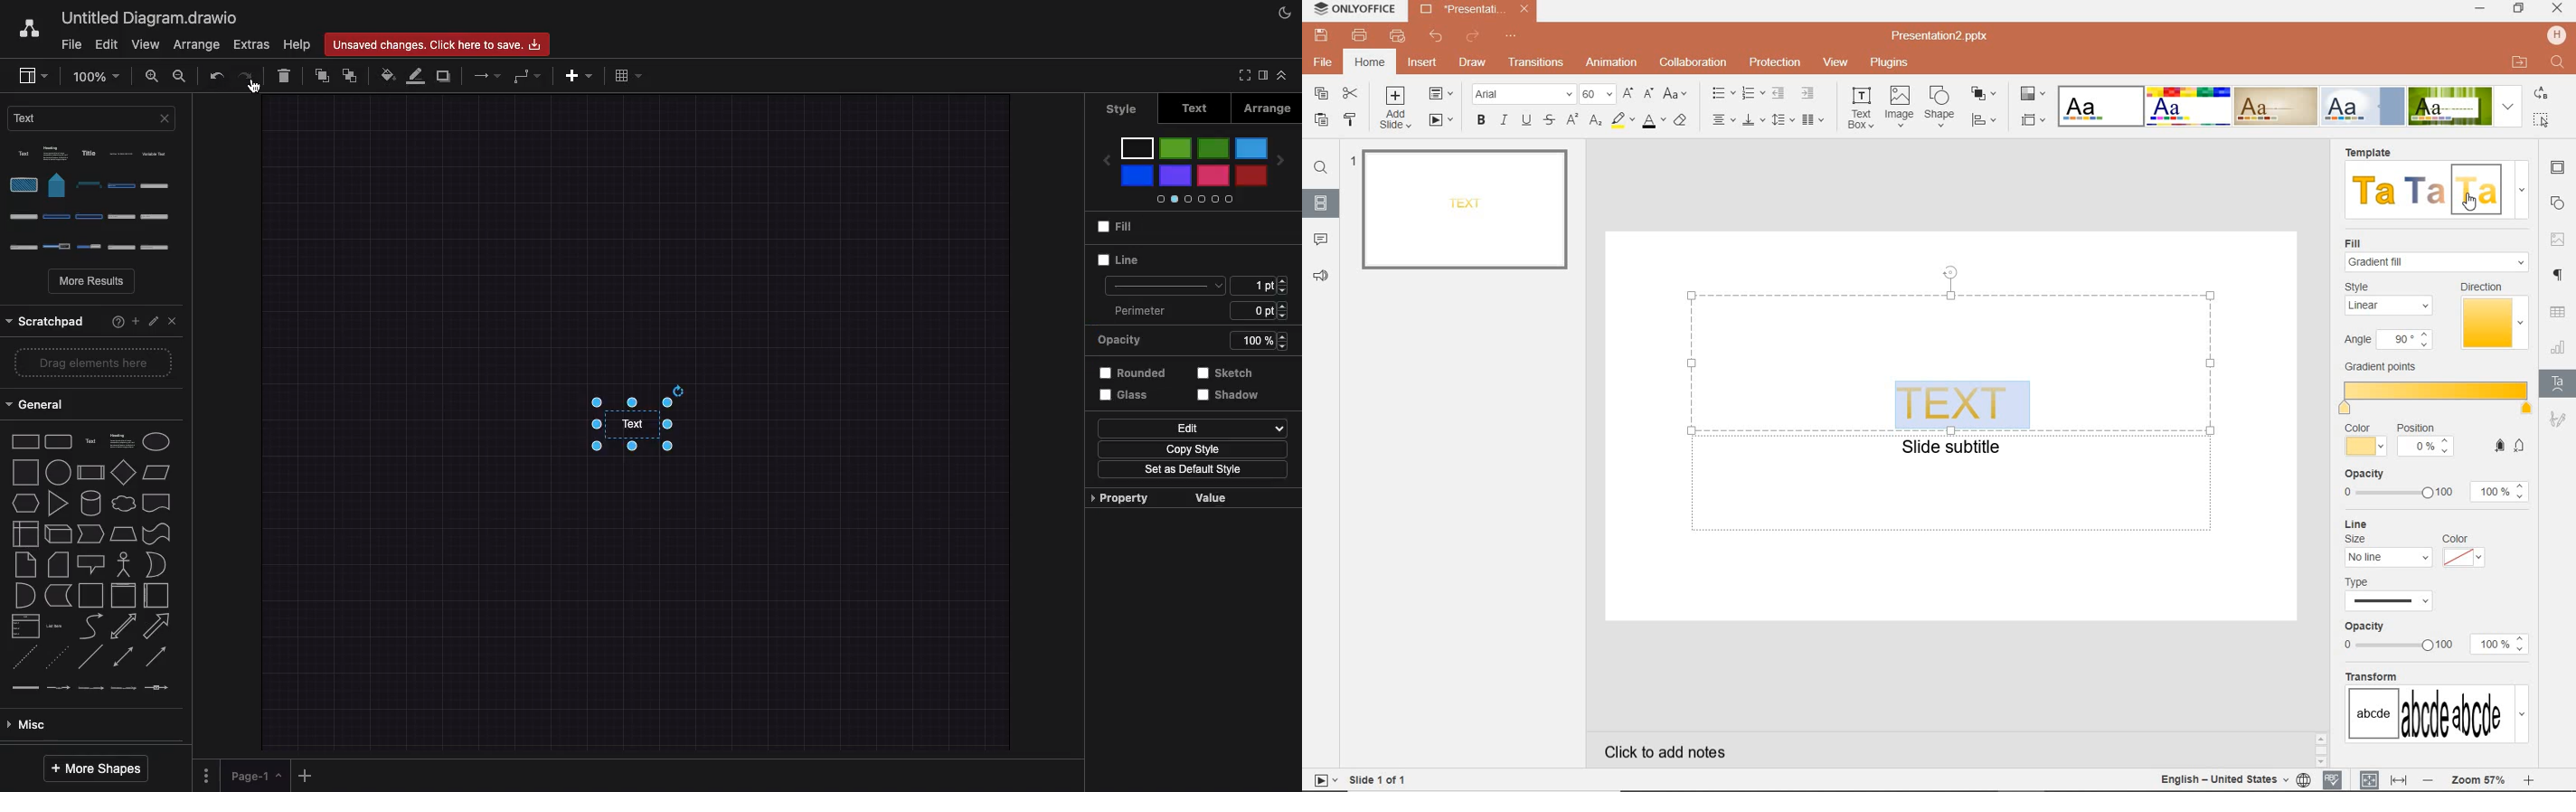  I want to click on Edit, so click(108, 43).